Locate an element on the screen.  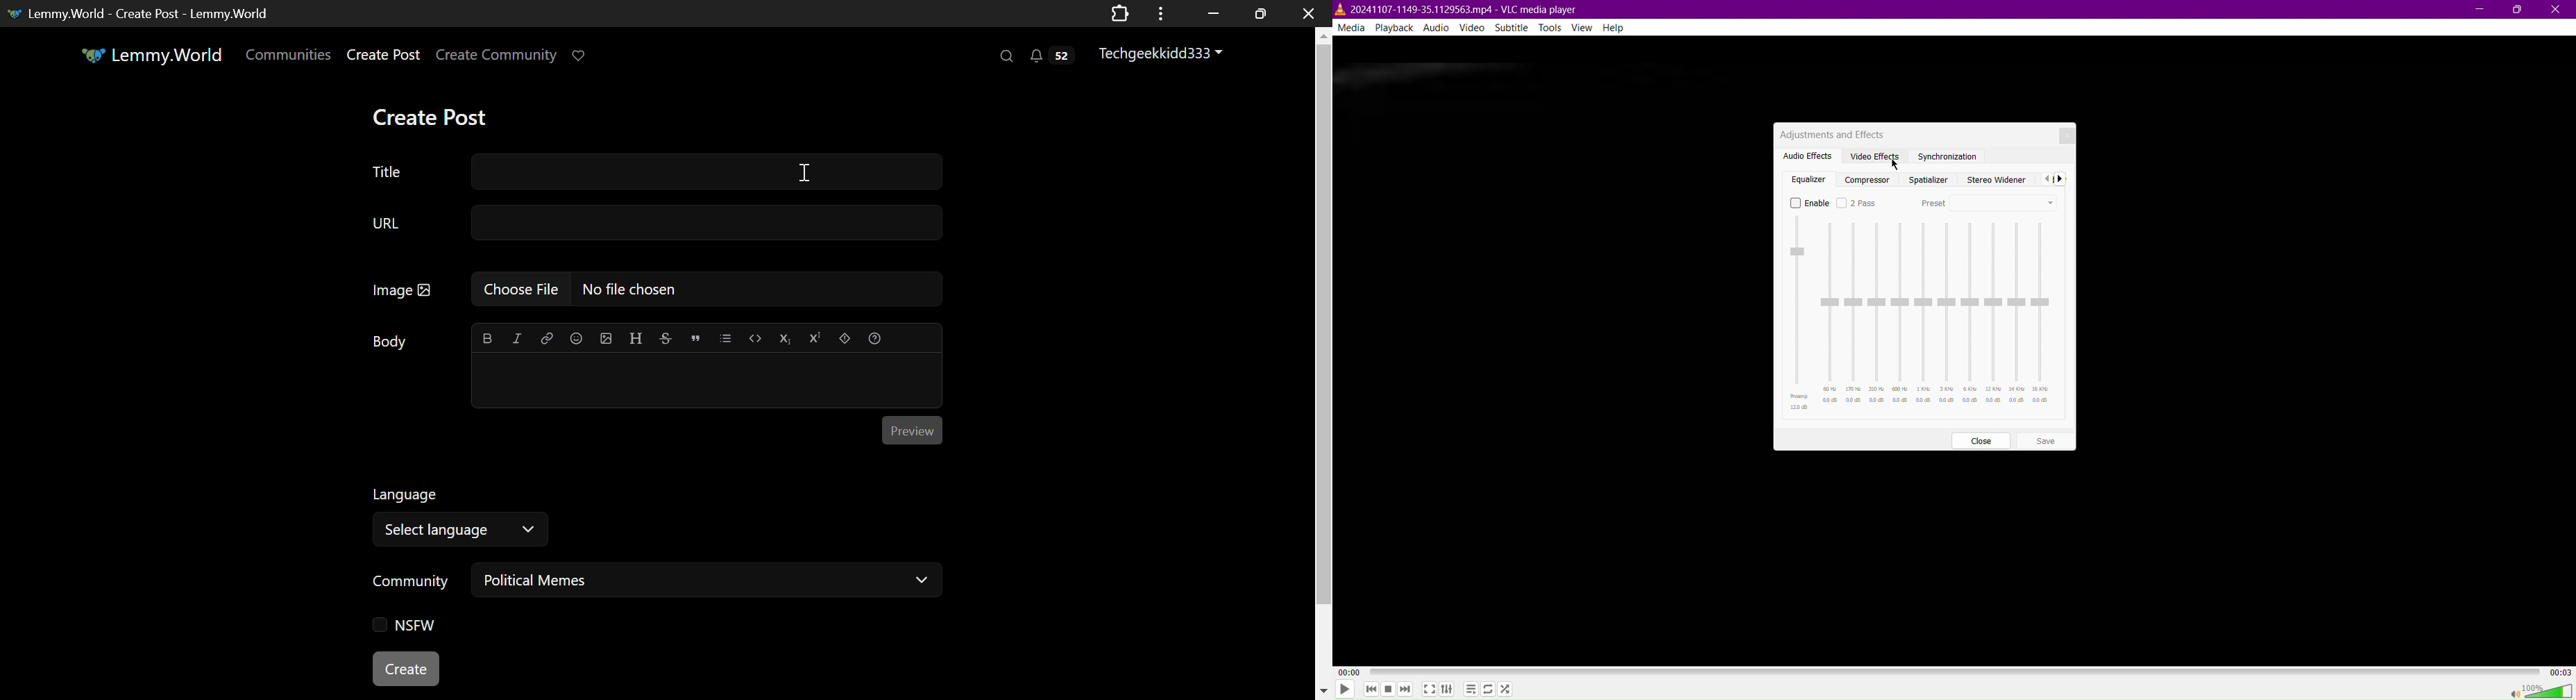
Minimize Window is located at coordinates (1258, 14).